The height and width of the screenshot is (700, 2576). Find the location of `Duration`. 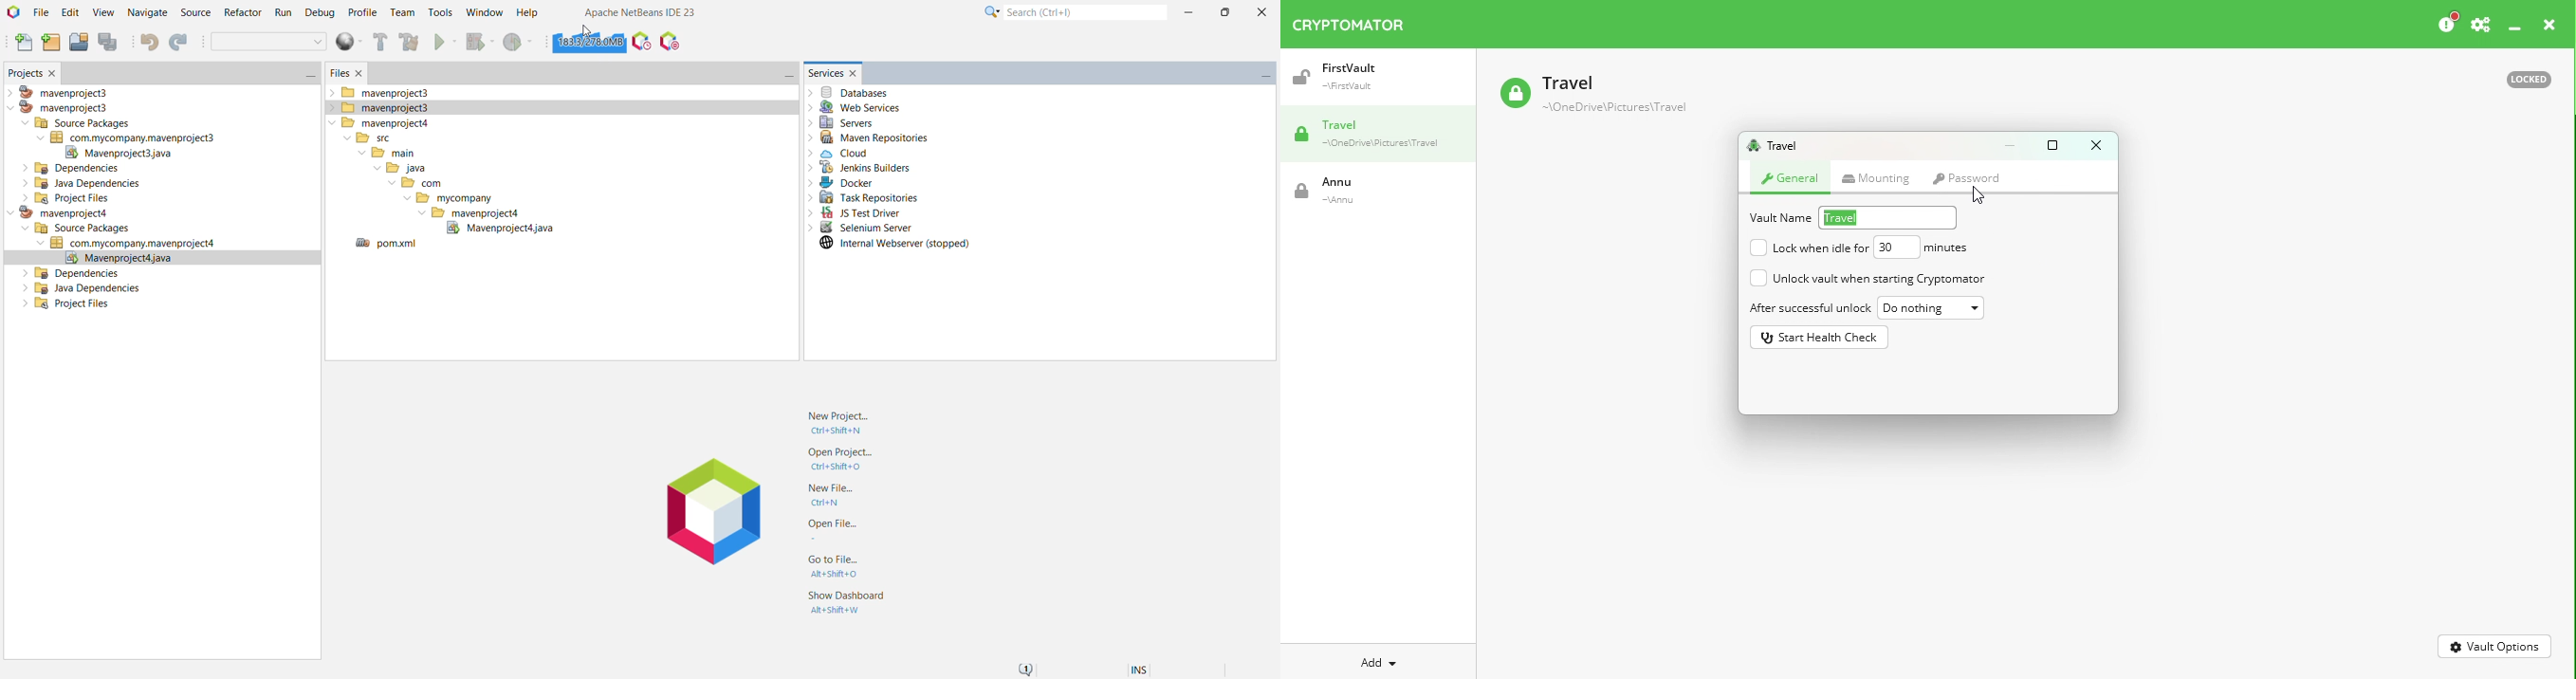

Duration is located at coordinates (1921, 248).